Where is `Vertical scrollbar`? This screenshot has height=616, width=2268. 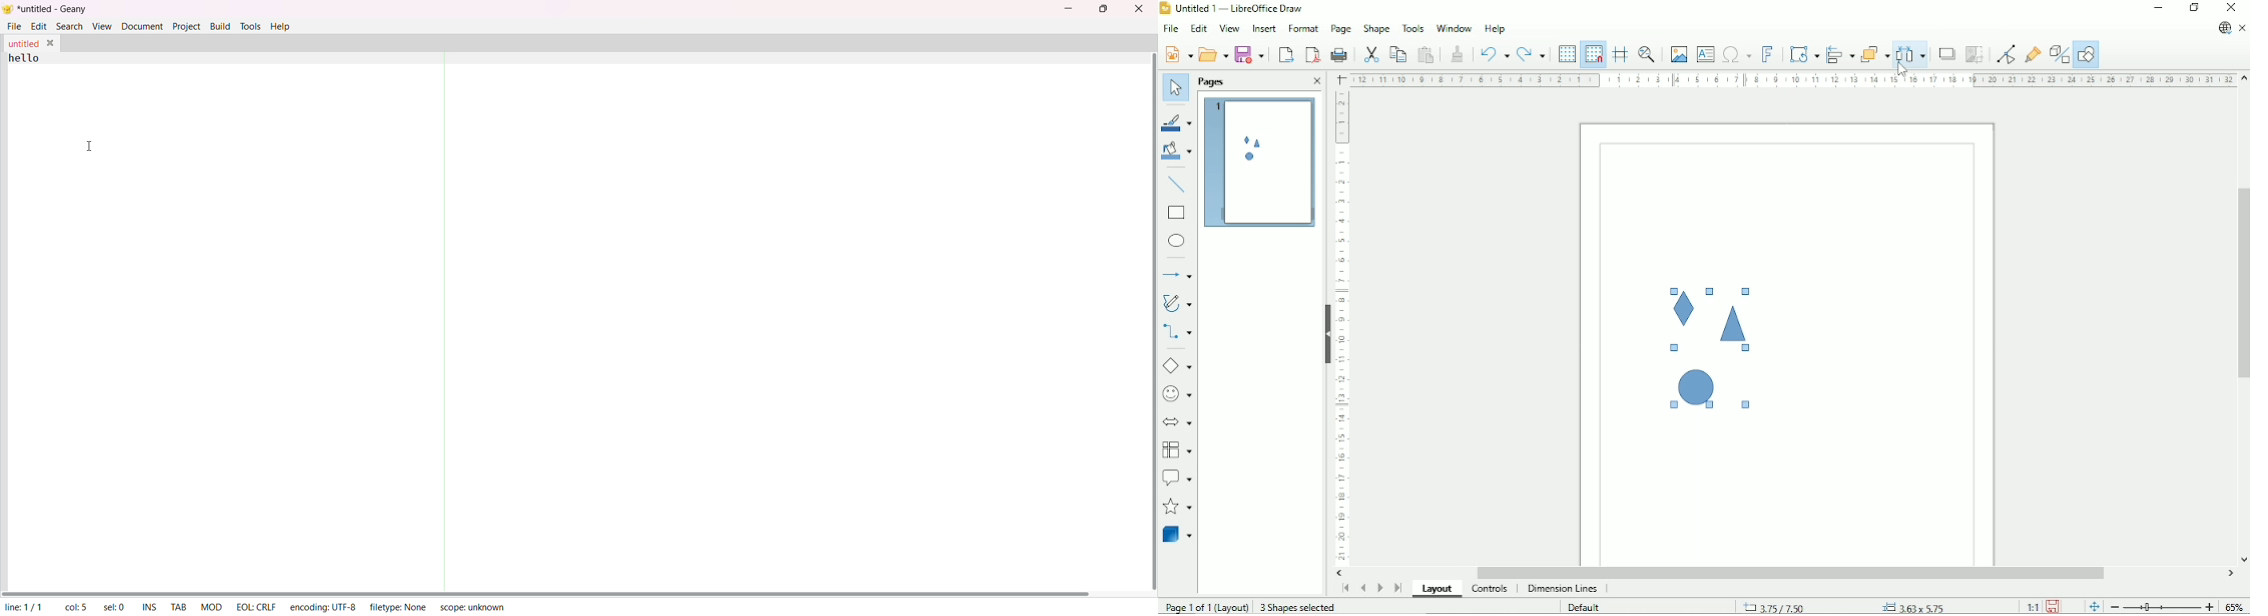 Vertical scrollbar is located at coordinates (2241, 282).